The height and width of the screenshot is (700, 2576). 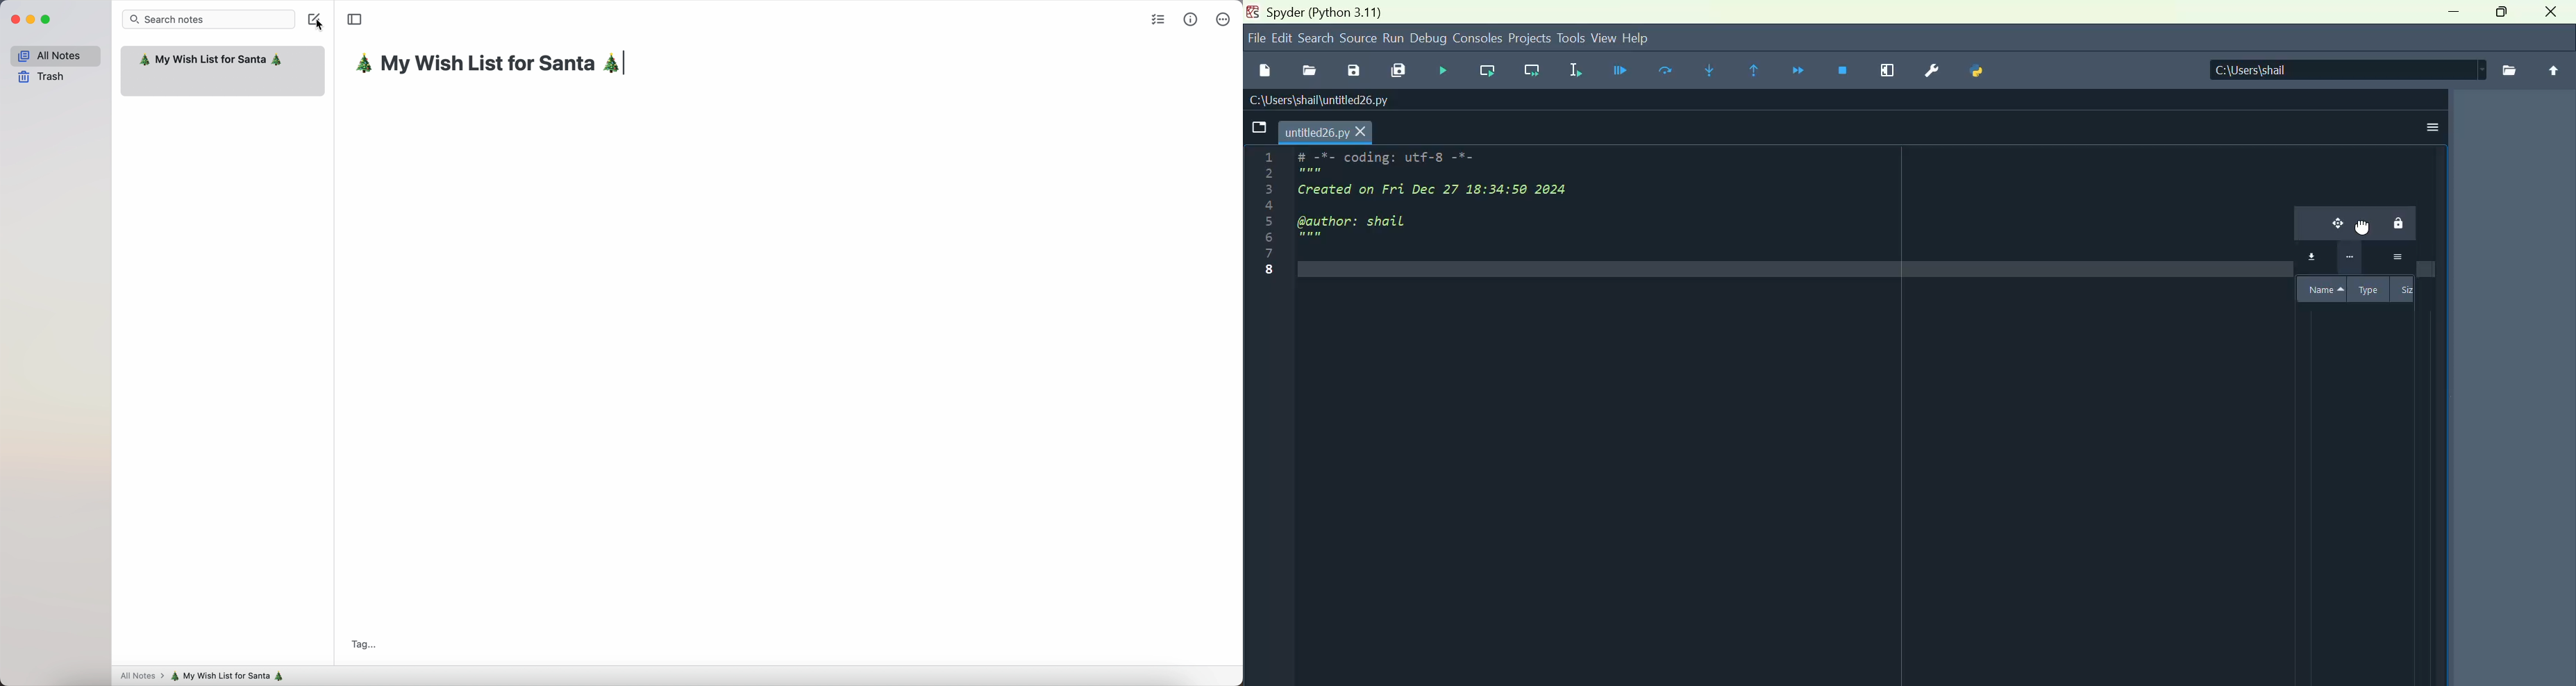 What do you see at coordinates (209, 19) in the screenshot?
I see `search bar` at bounding box center [209, 19].